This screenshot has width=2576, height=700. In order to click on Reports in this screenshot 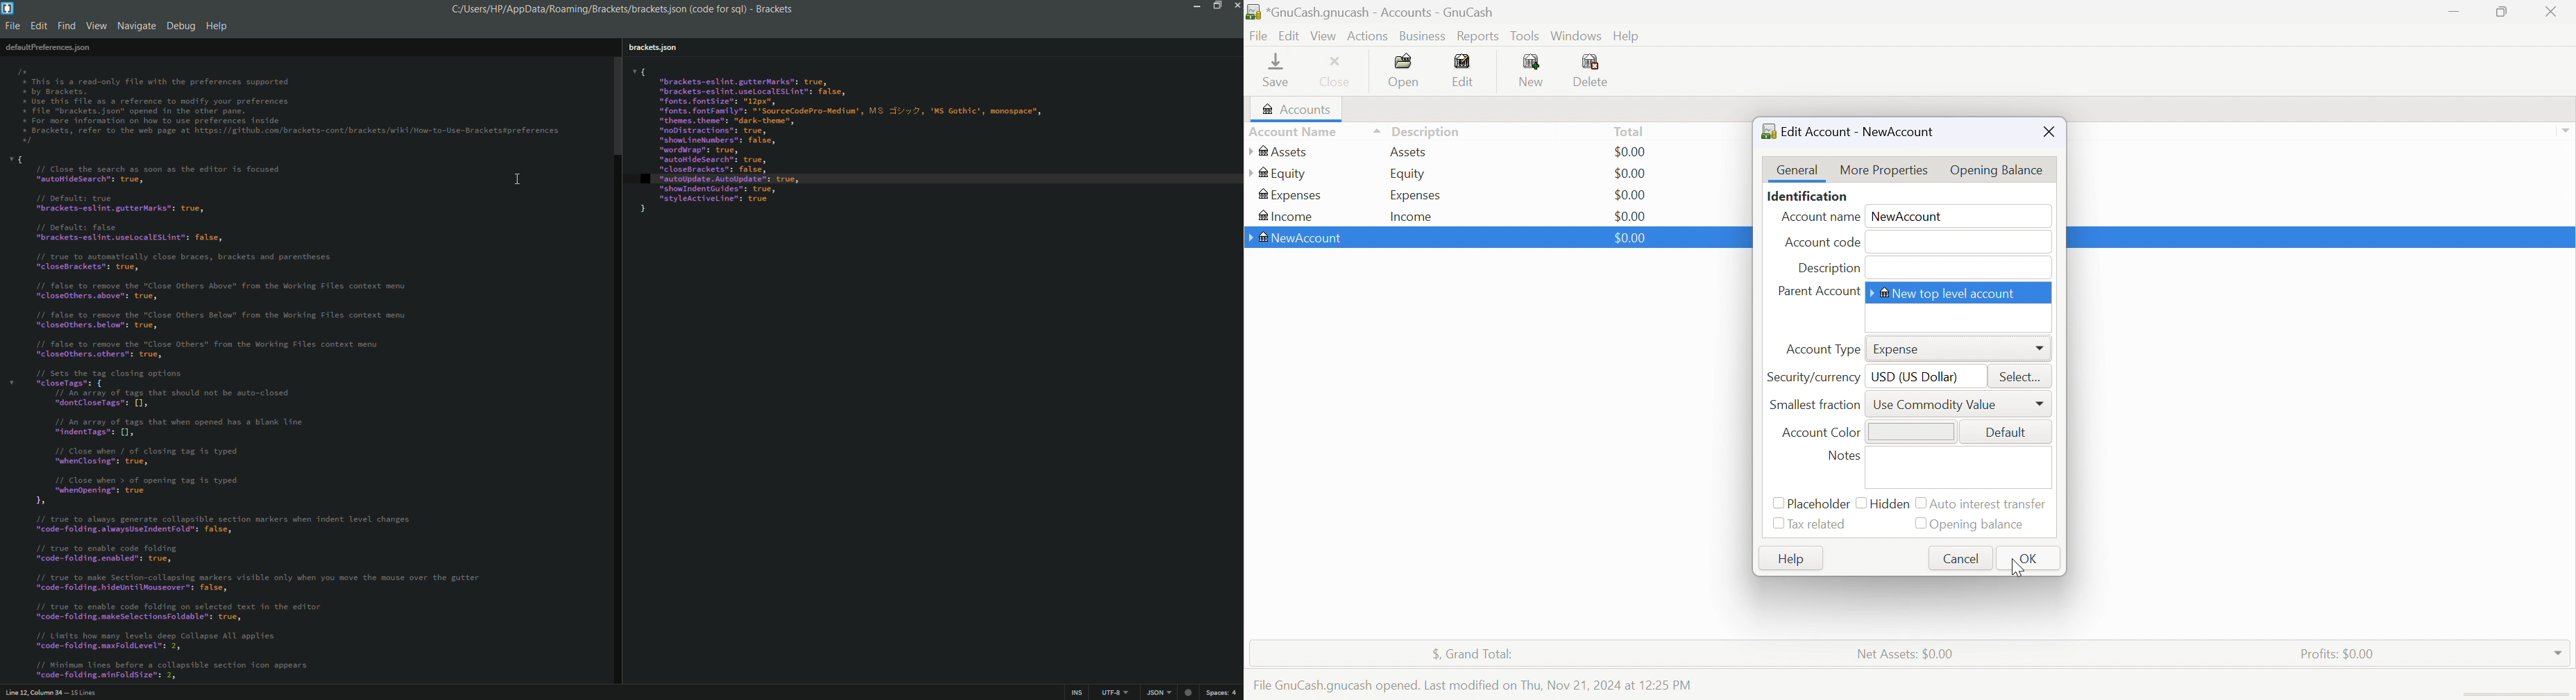, I will do `click(1477, 37)`.